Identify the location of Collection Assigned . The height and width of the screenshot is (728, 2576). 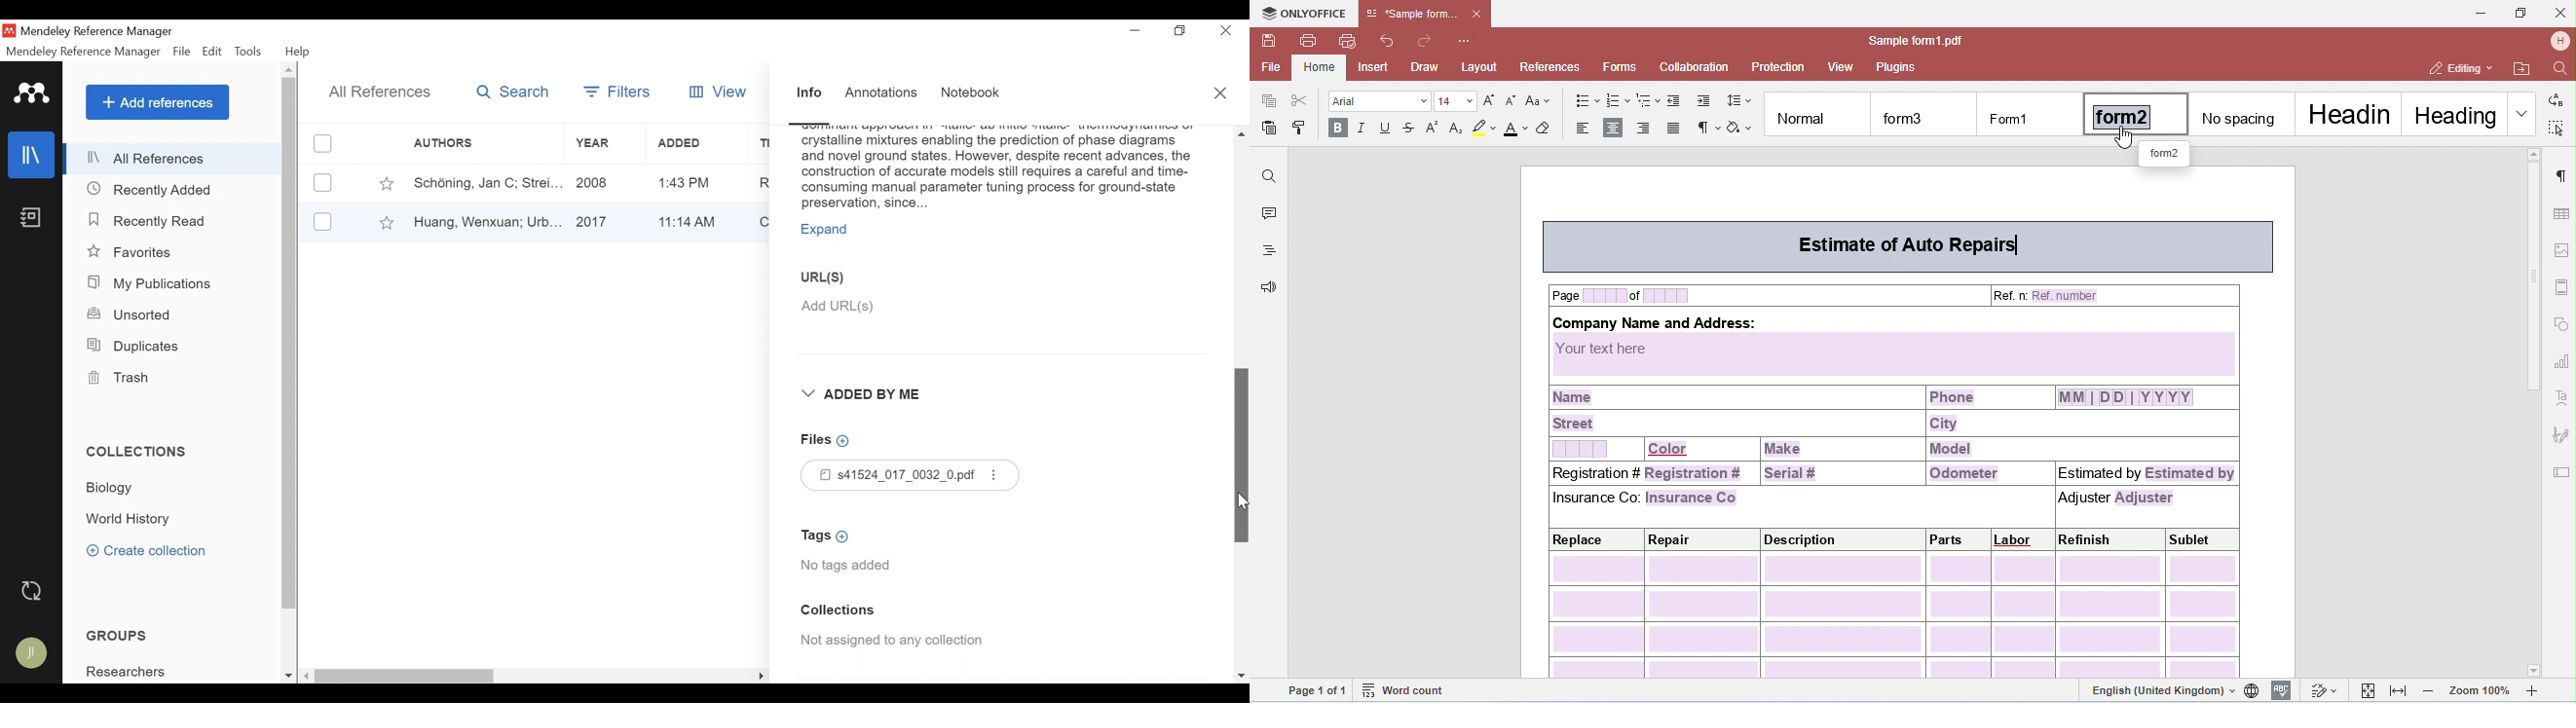
(898, 640).